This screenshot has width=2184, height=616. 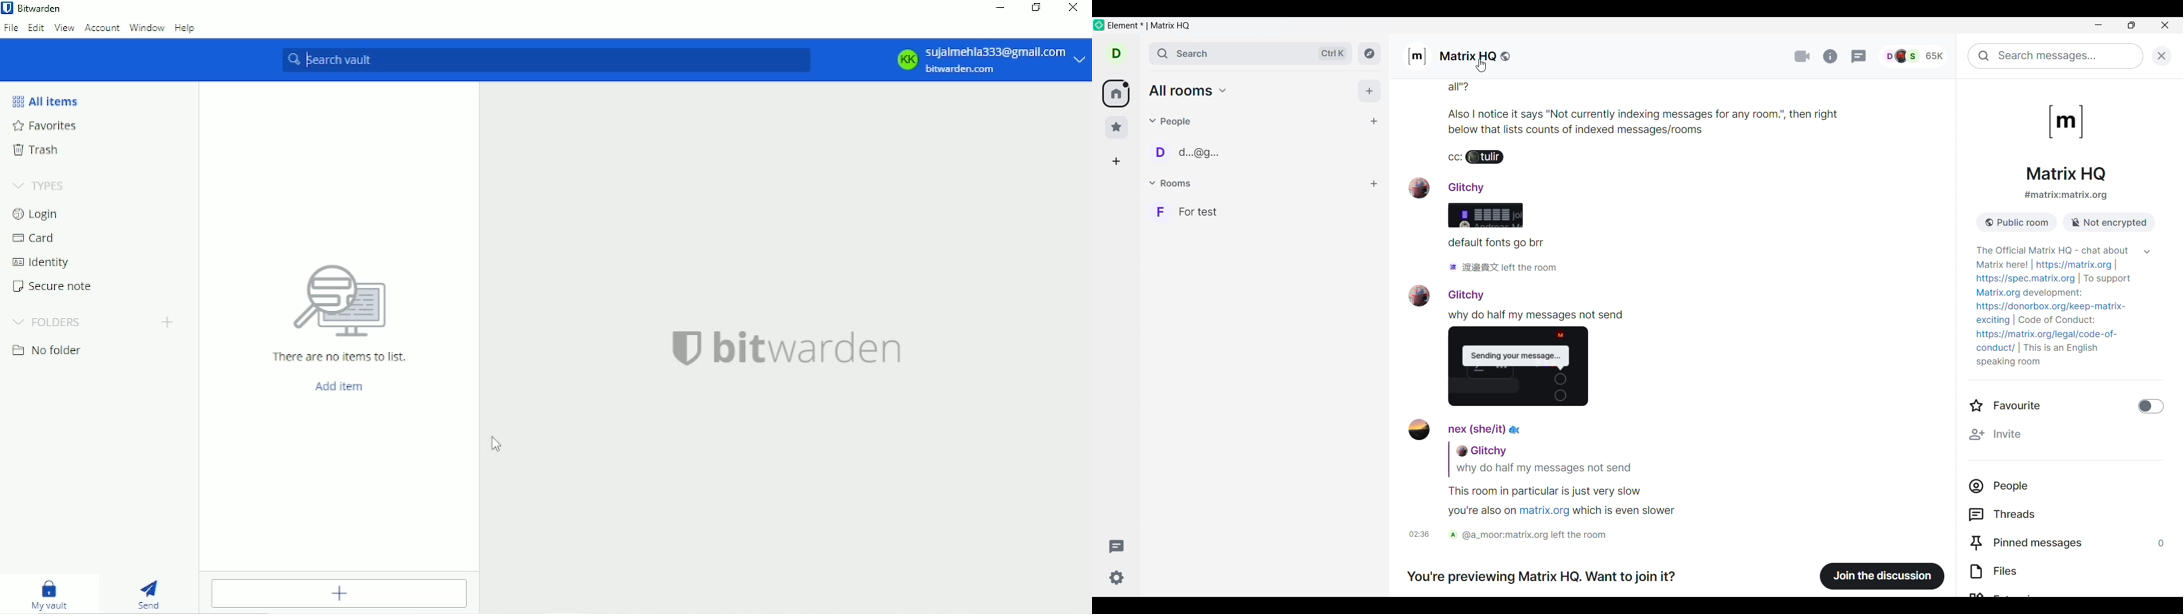 What do you see at coordinates (340, 593) in the screenshot?
I see `Add item` at bounding box center [340, 593].